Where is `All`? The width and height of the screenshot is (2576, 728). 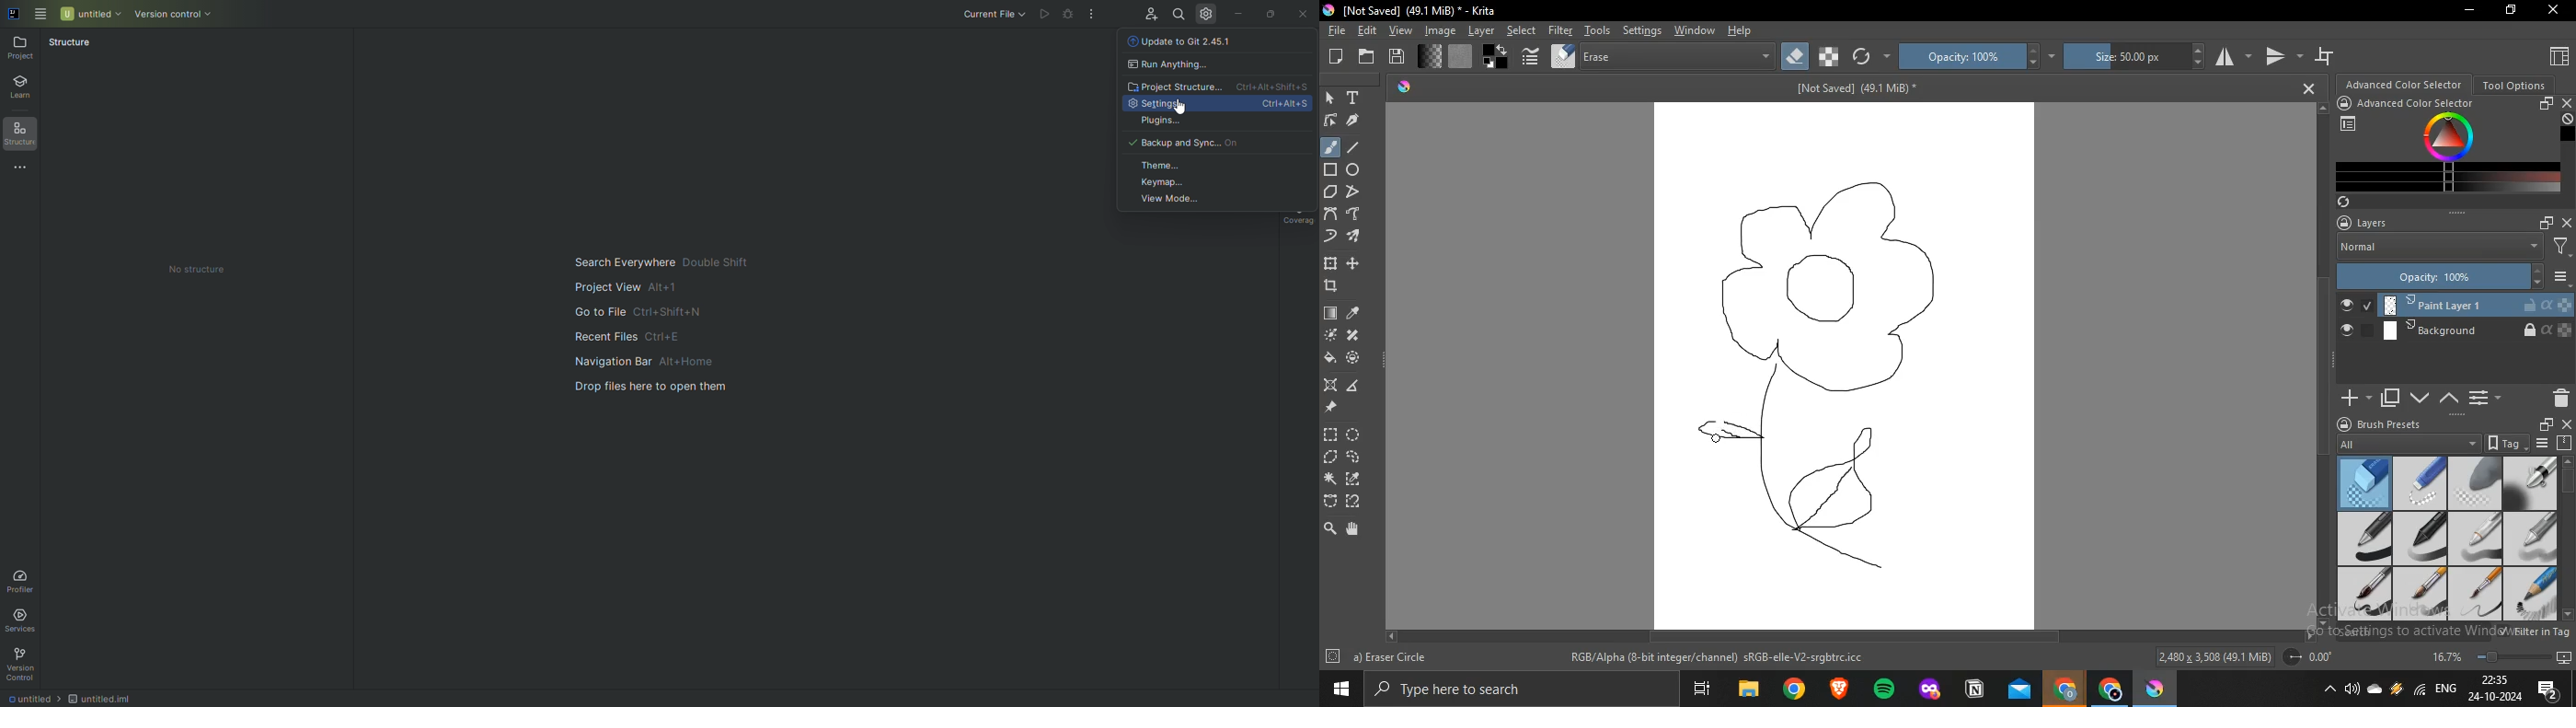
All is located at coordinates (2407, 442).